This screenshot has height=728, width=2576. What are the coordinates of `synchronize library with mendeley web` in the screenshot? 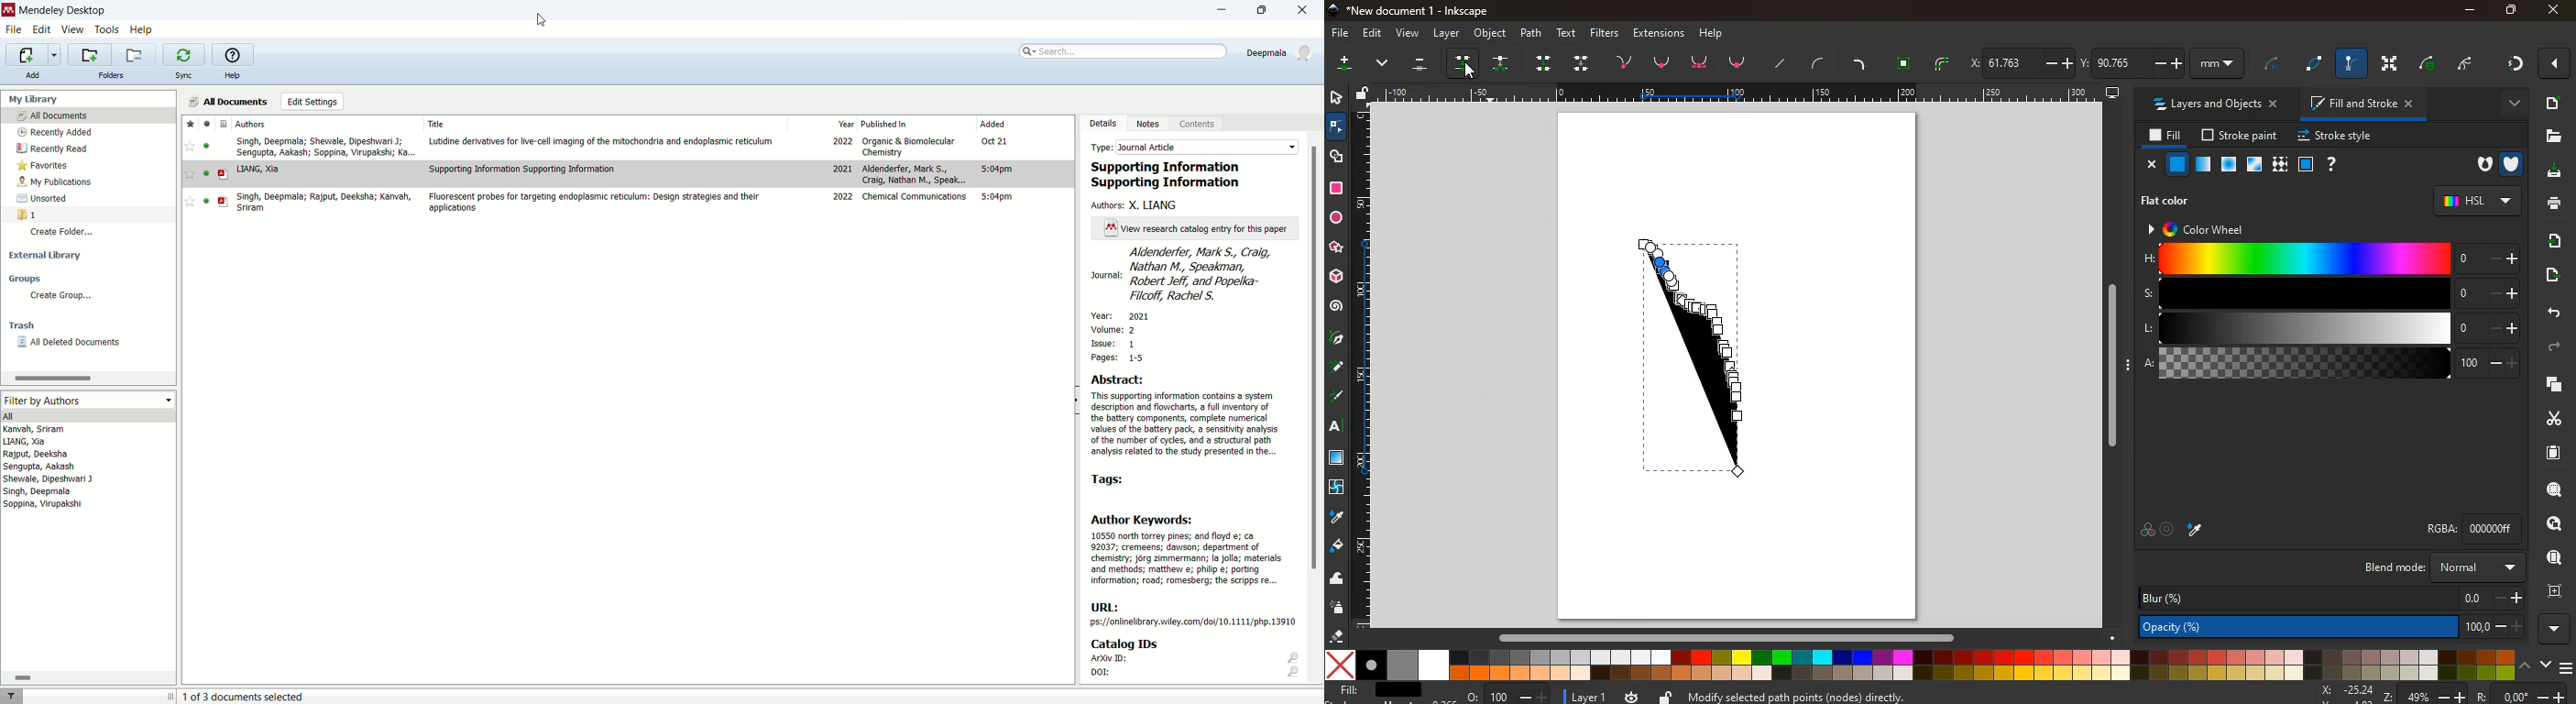 It's located at (183, 55).